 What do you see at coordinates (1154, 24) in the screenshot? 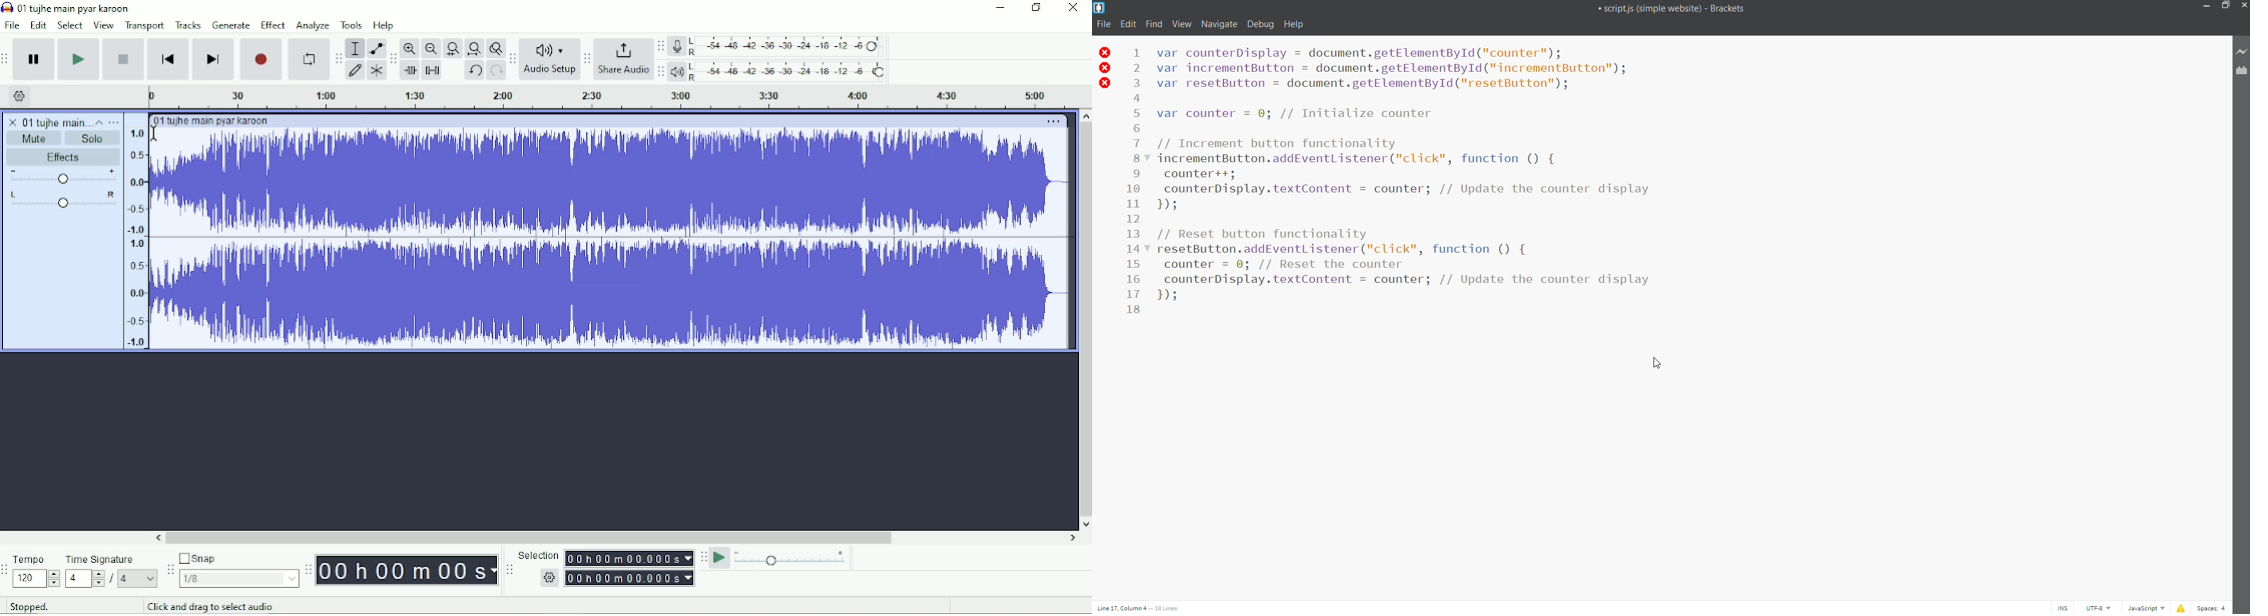
I see `find` at bounding box center [1154, 24].